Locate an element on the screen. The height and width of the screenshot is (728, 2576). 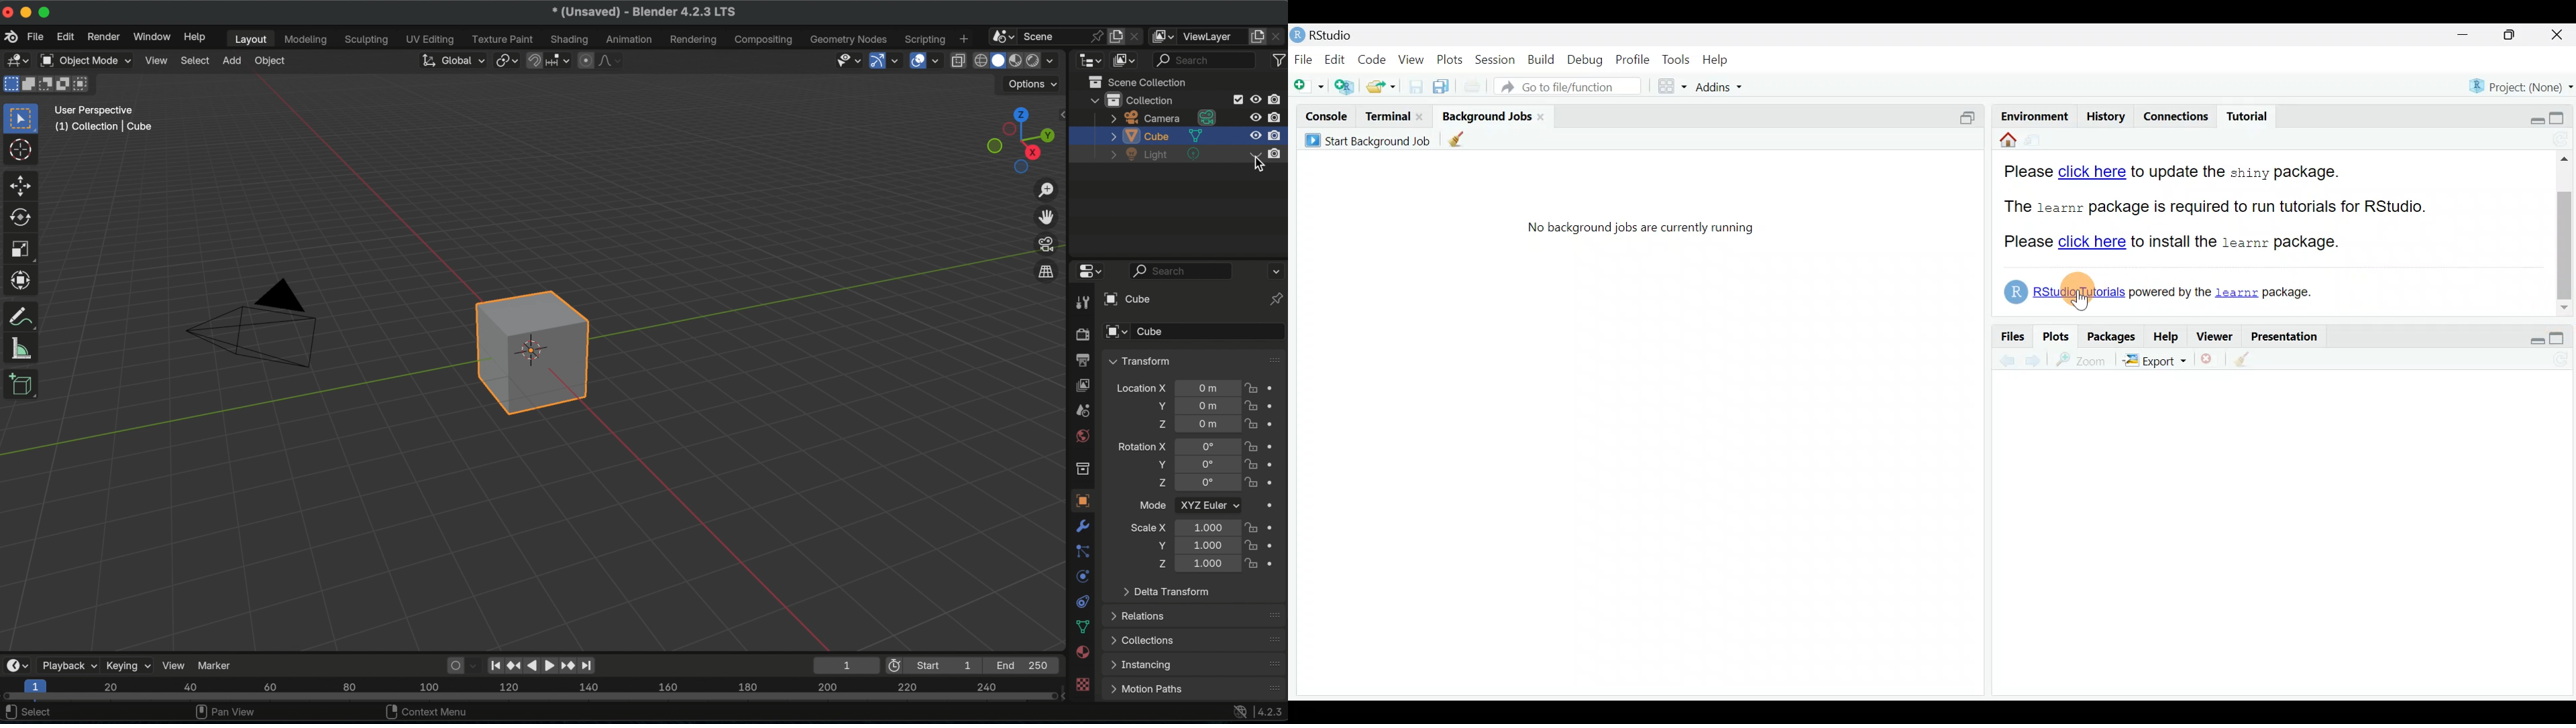
remove view layer is located at coordinates (1278, 38).